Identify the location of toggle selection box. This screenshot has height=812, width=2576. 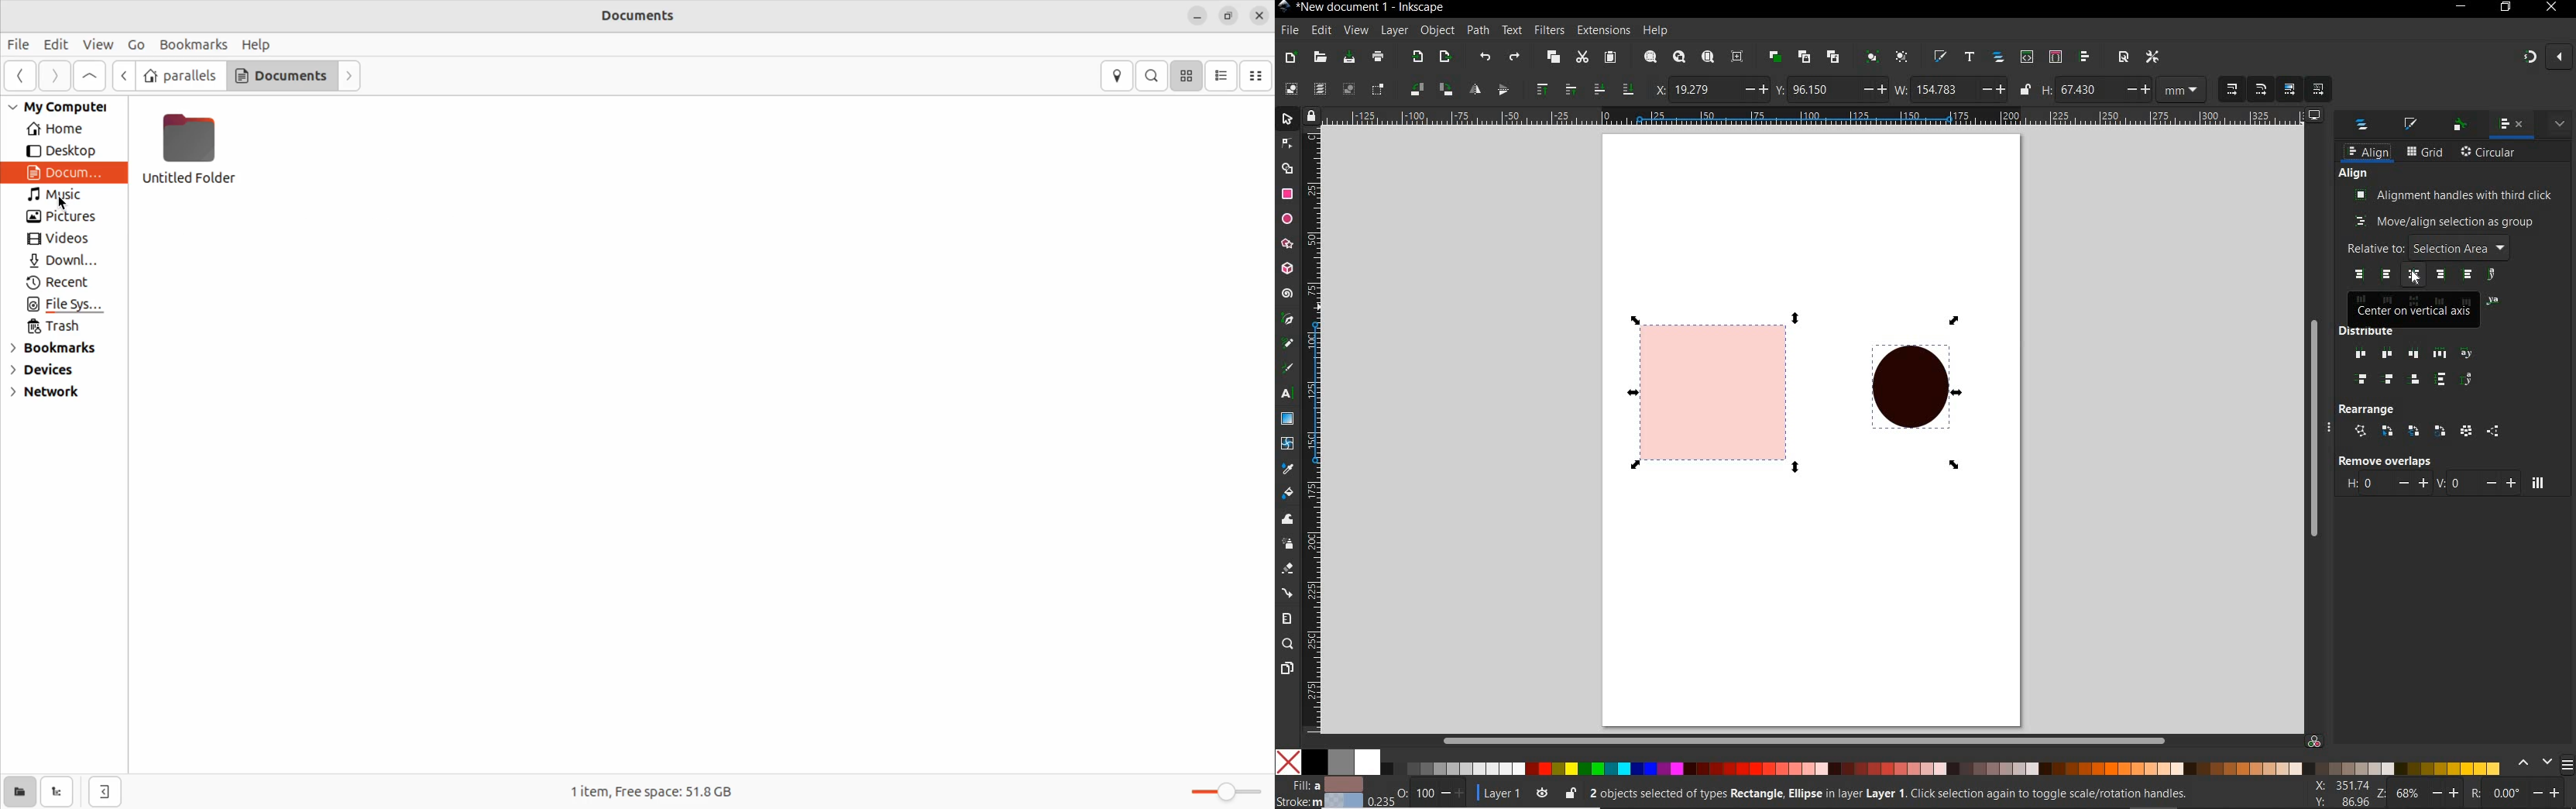
(1378, 90).